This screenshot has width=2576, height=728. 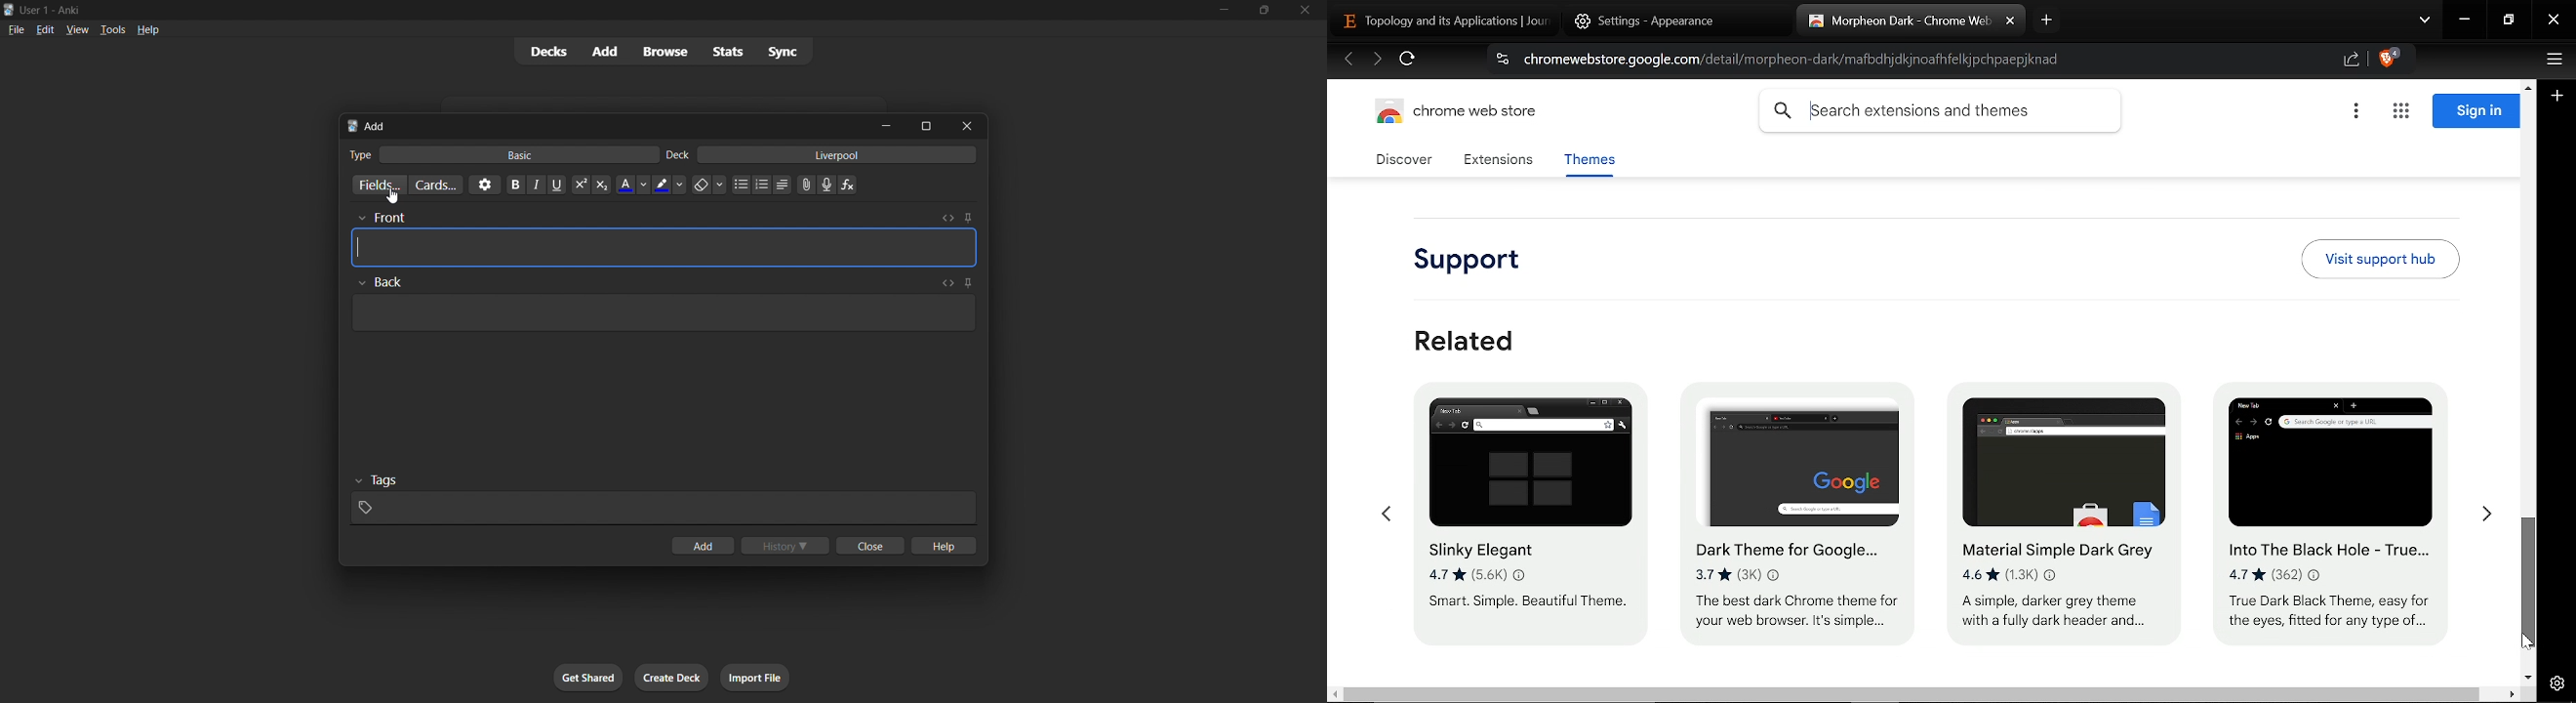 I want to click on Superscript, so click(x=581, y=185).